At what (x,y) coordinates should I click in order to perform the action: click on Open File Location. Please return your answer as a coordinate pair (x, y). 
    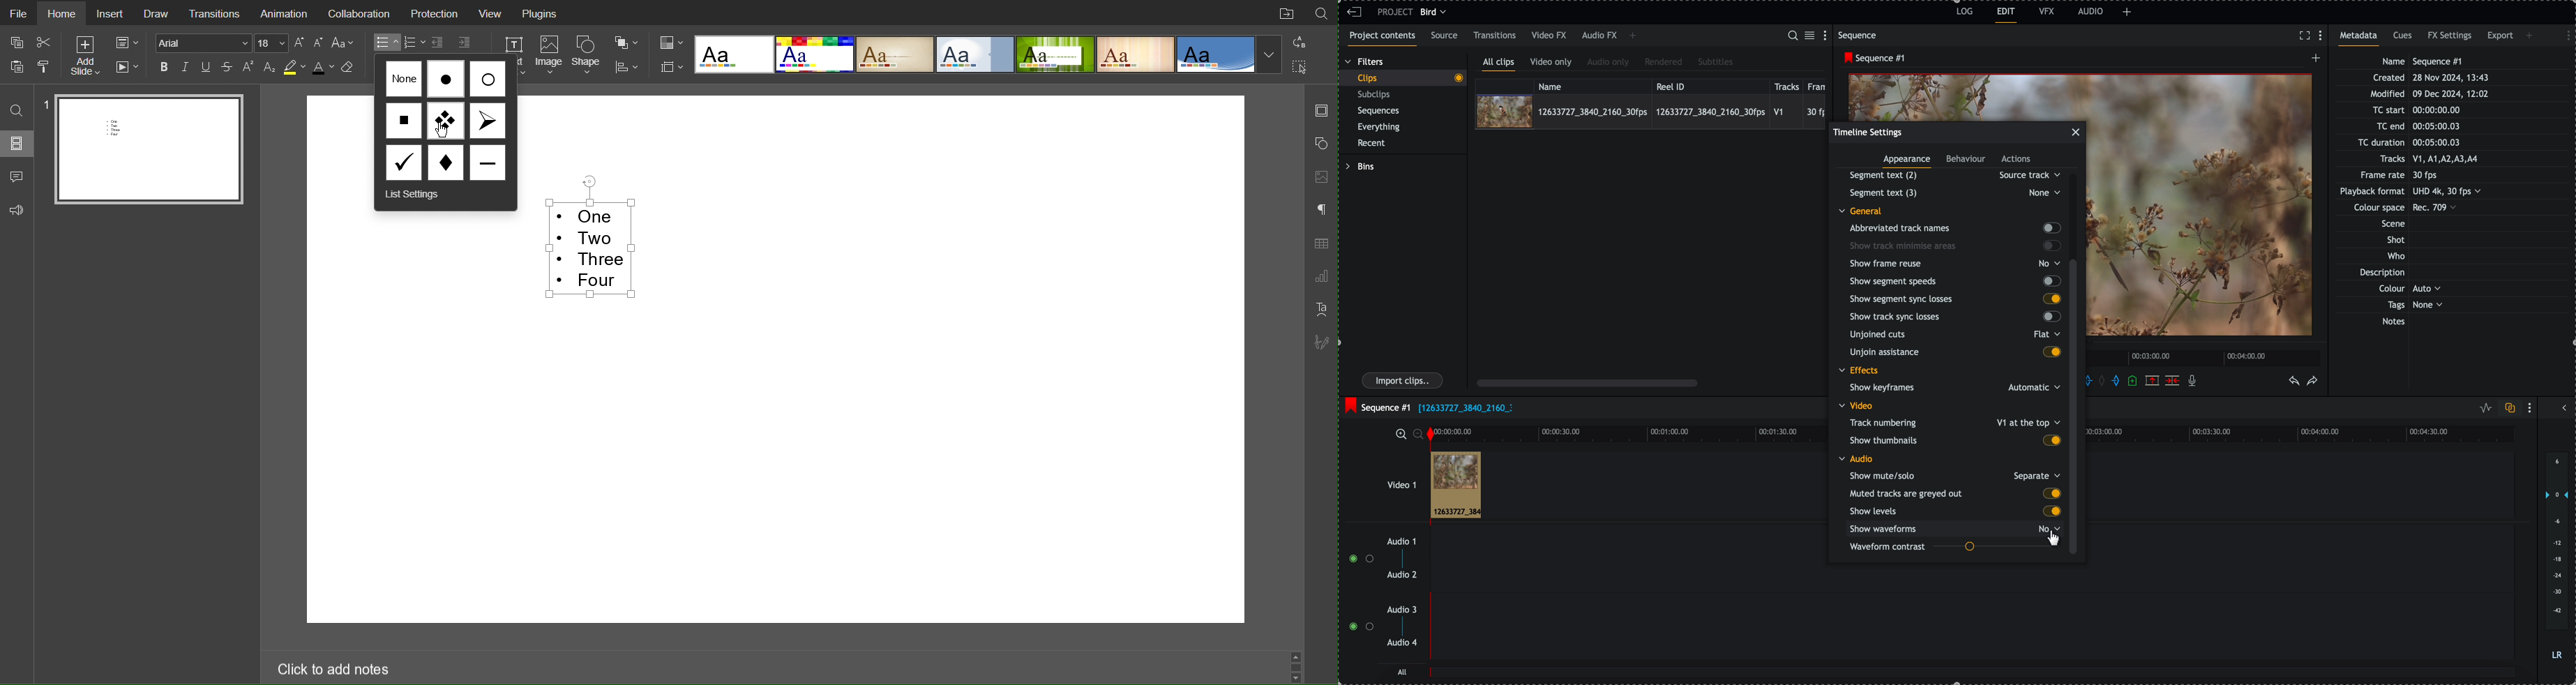
    Looking at the image, I should click on (1286, 13).